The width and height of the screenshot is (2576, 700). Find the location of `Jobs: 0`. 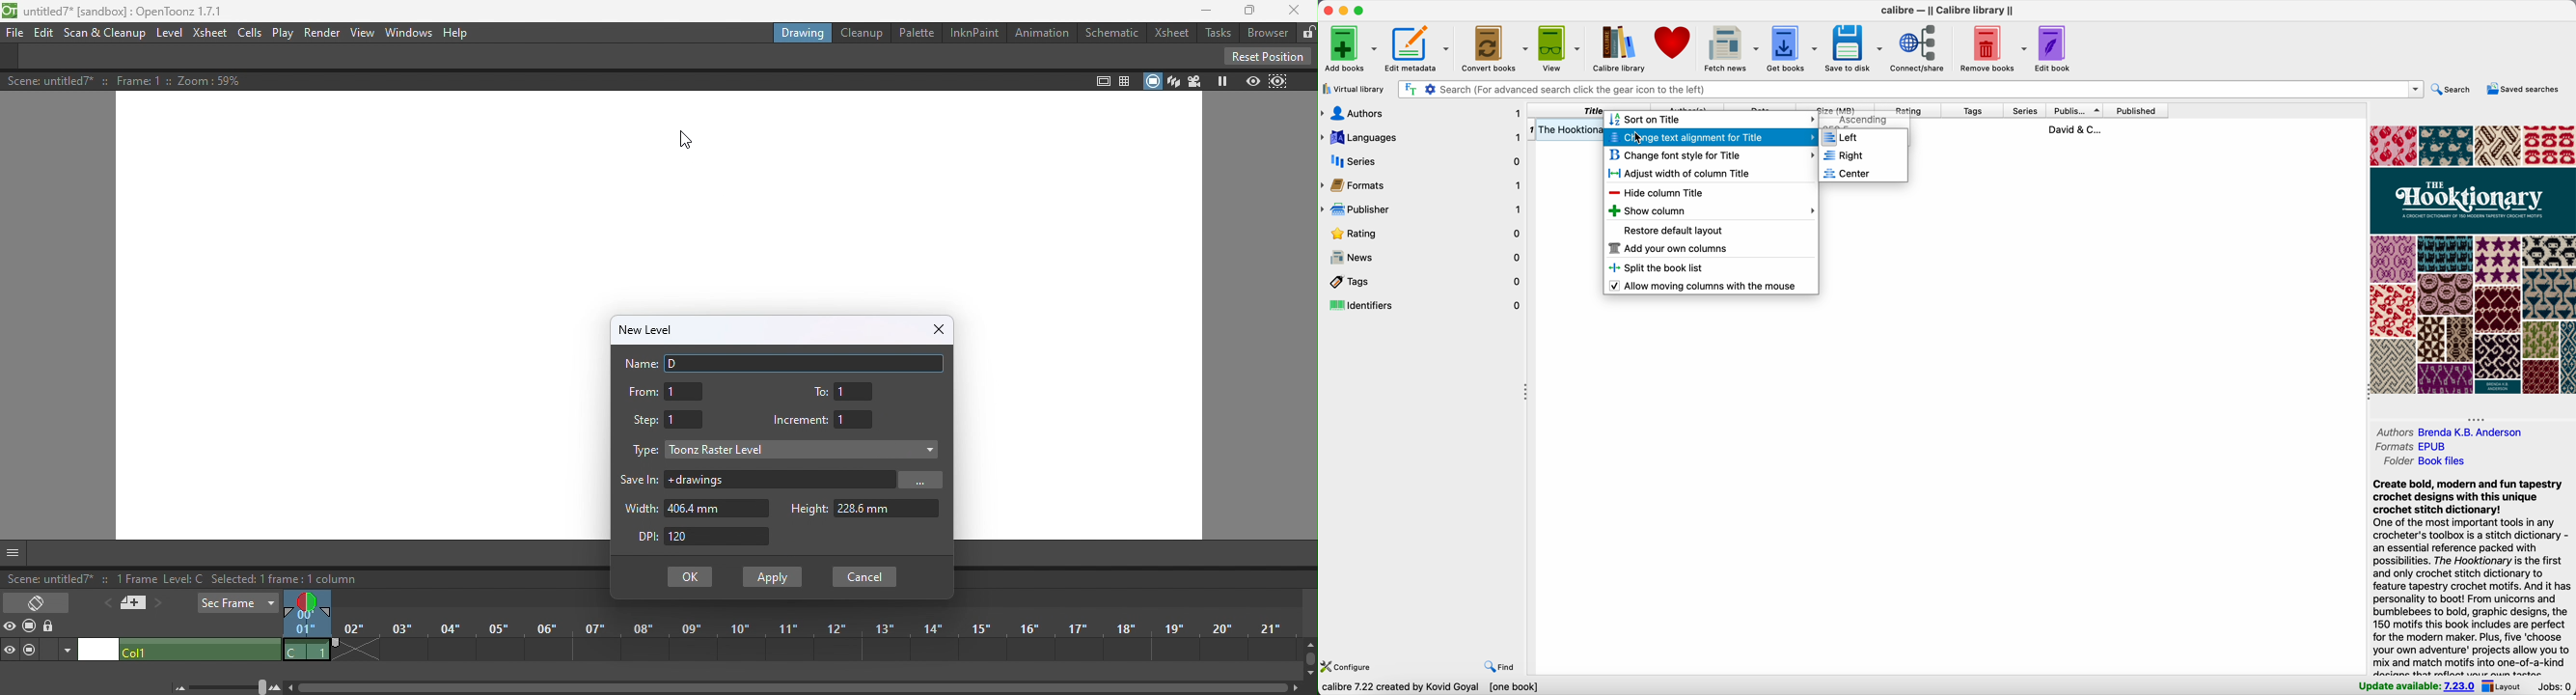

Jobs: 0 is located at coordinates (2555, 686).